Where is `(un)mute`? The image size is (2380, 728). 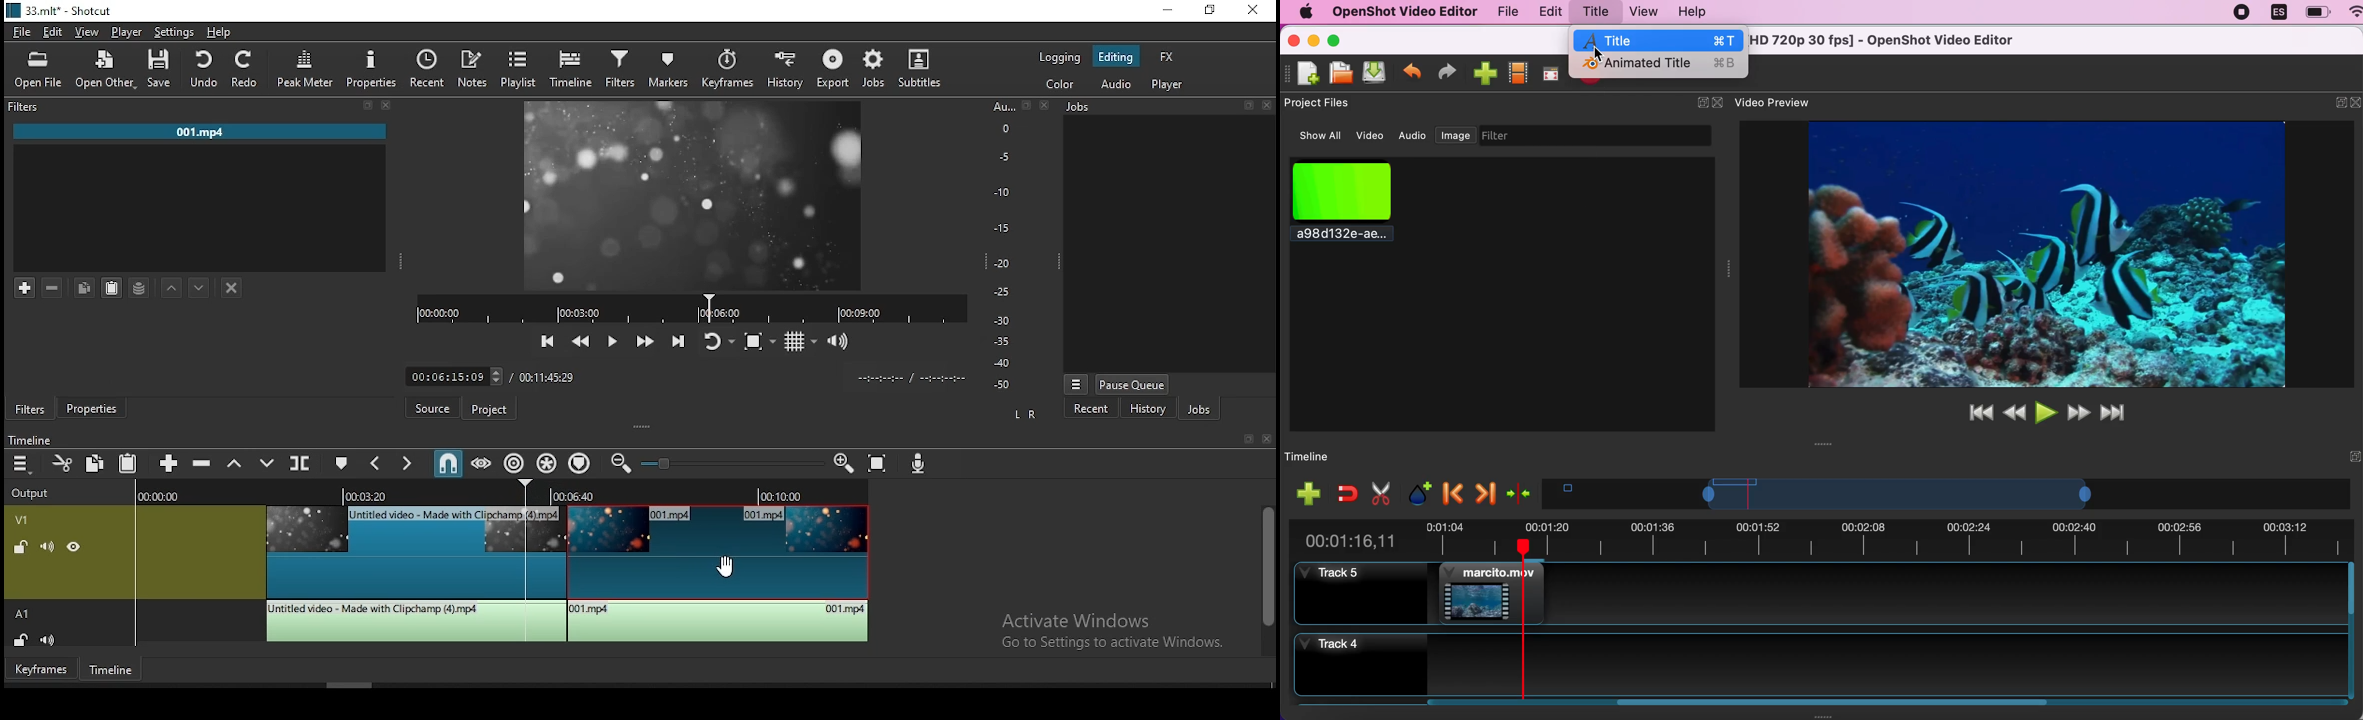 (un)mute is located at coordinates (43, 547).